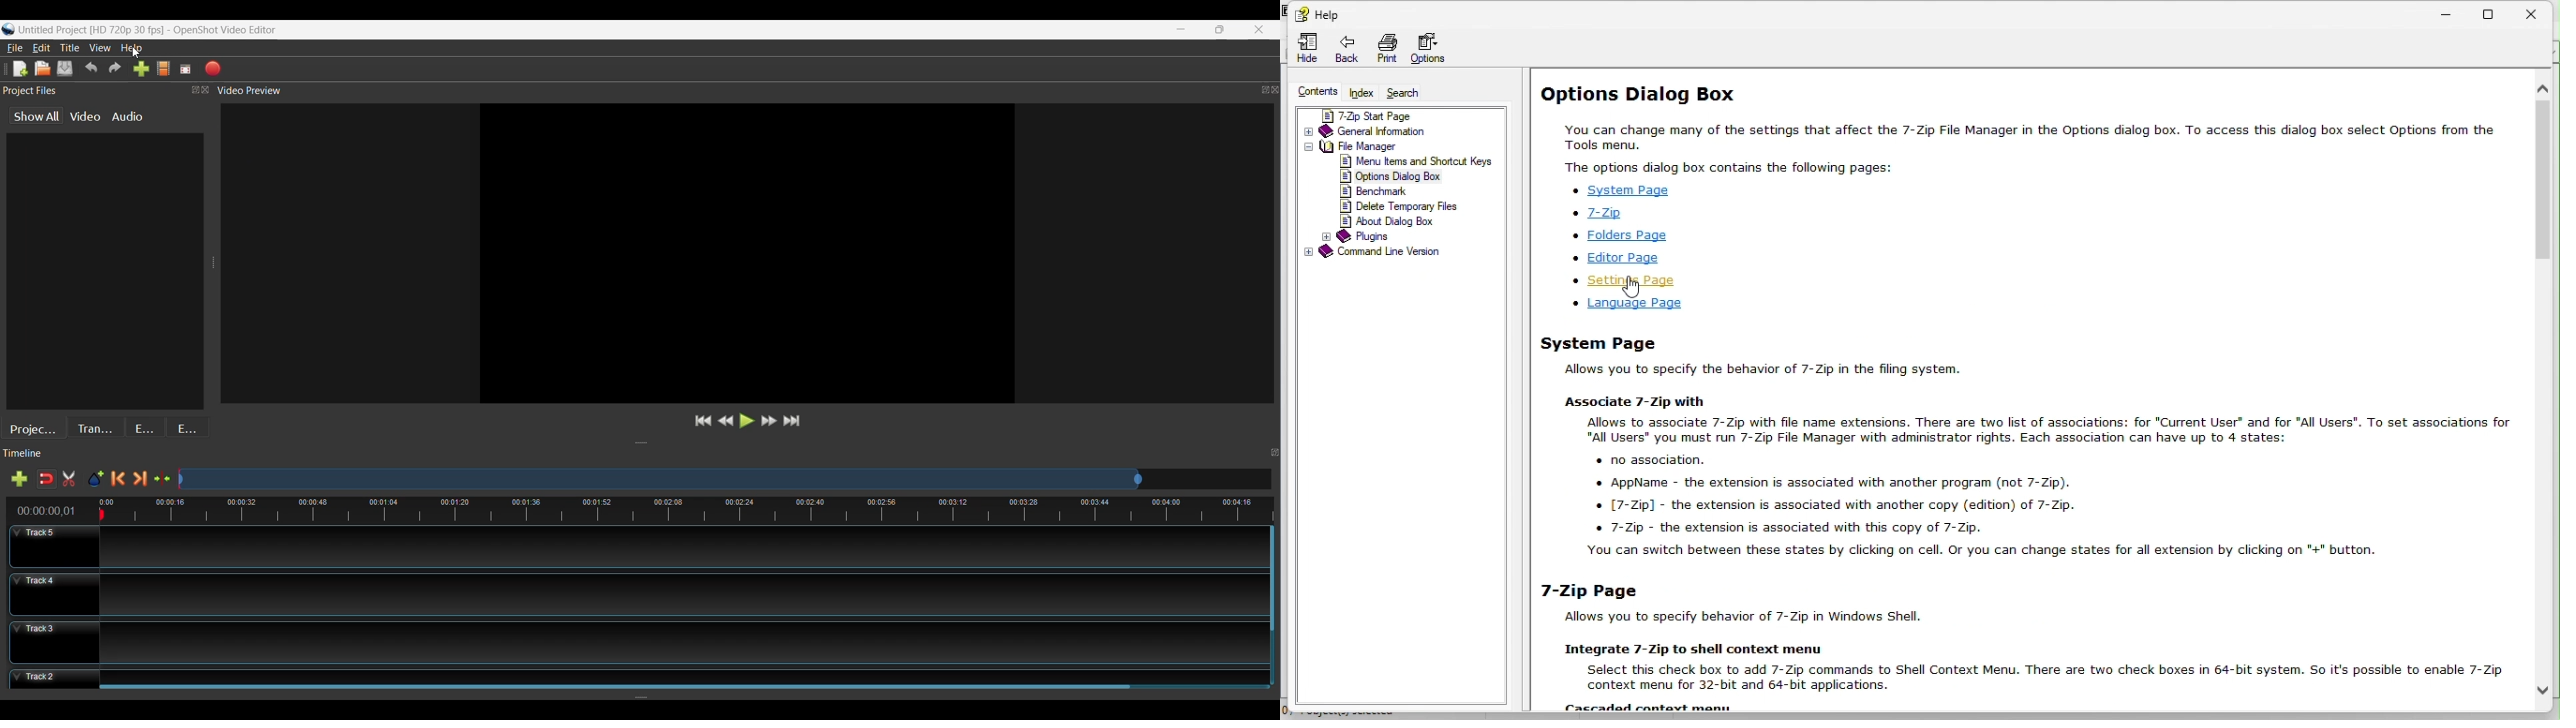 This screenshot has width=2576, height=728. I want to click on folders page, so click(1651, 236).